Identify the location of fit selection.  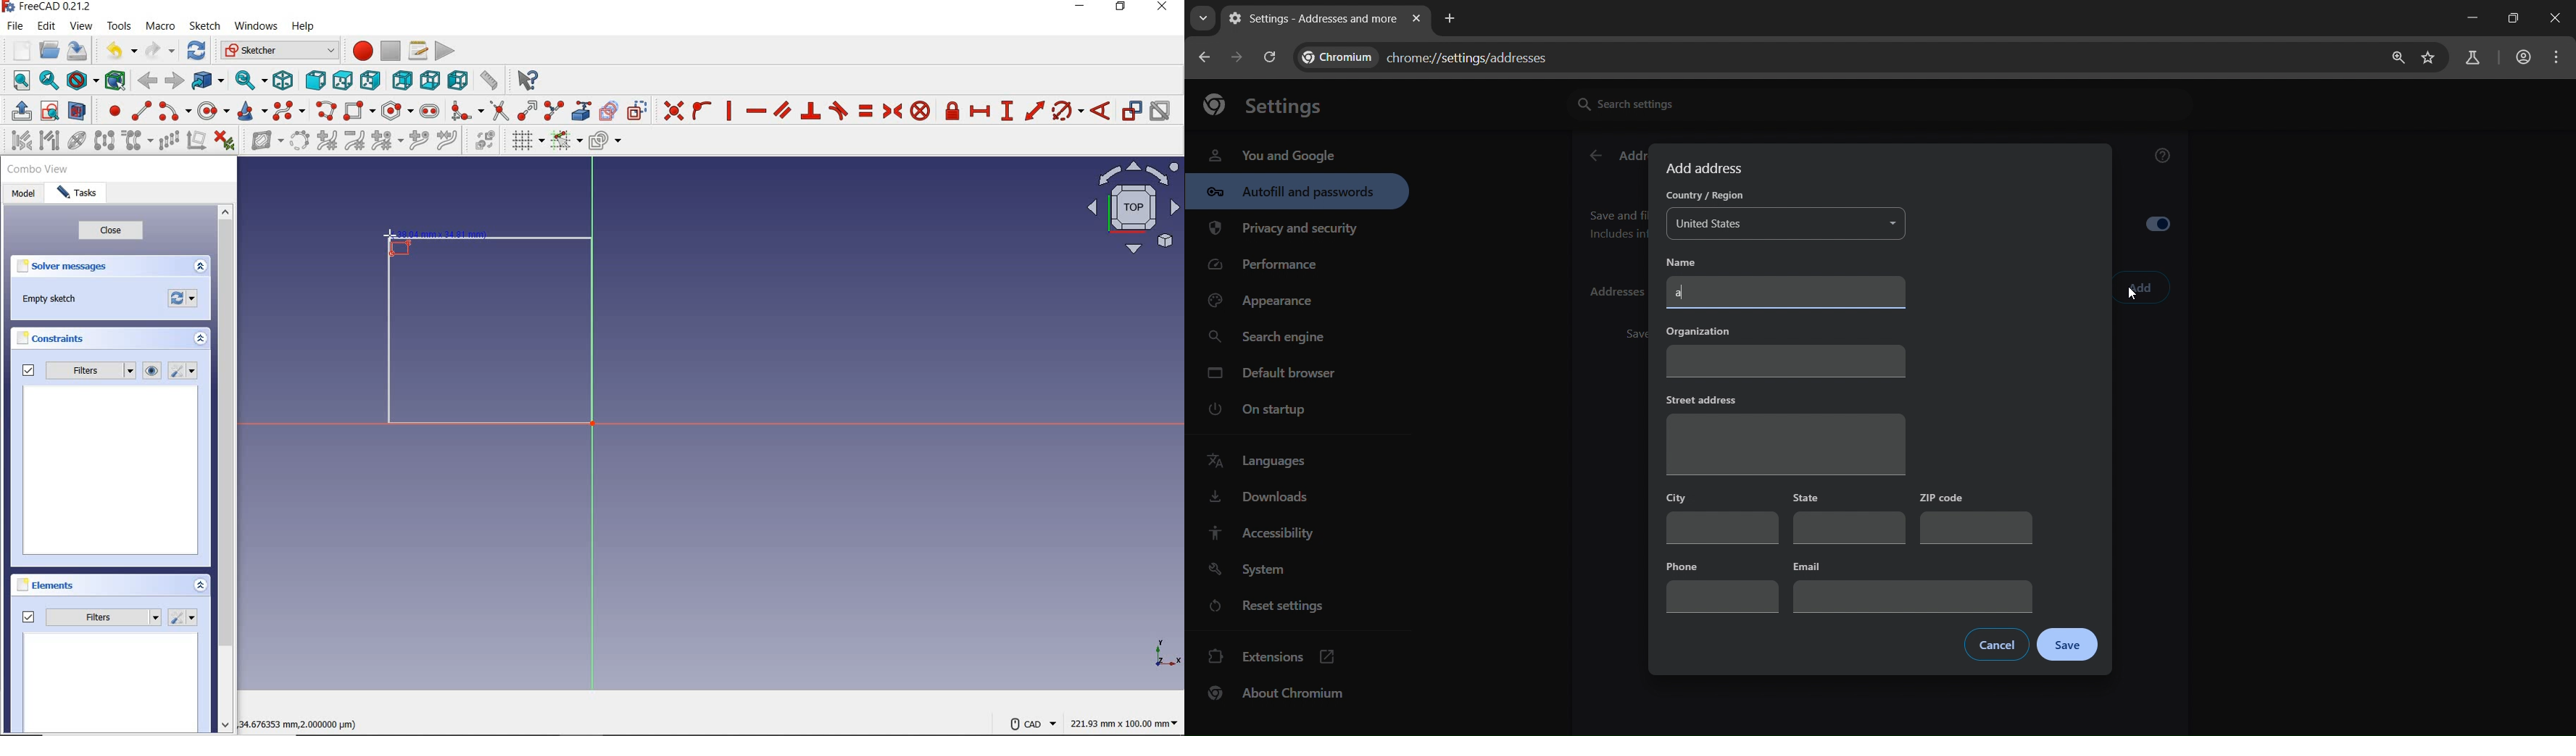
(49, 82).